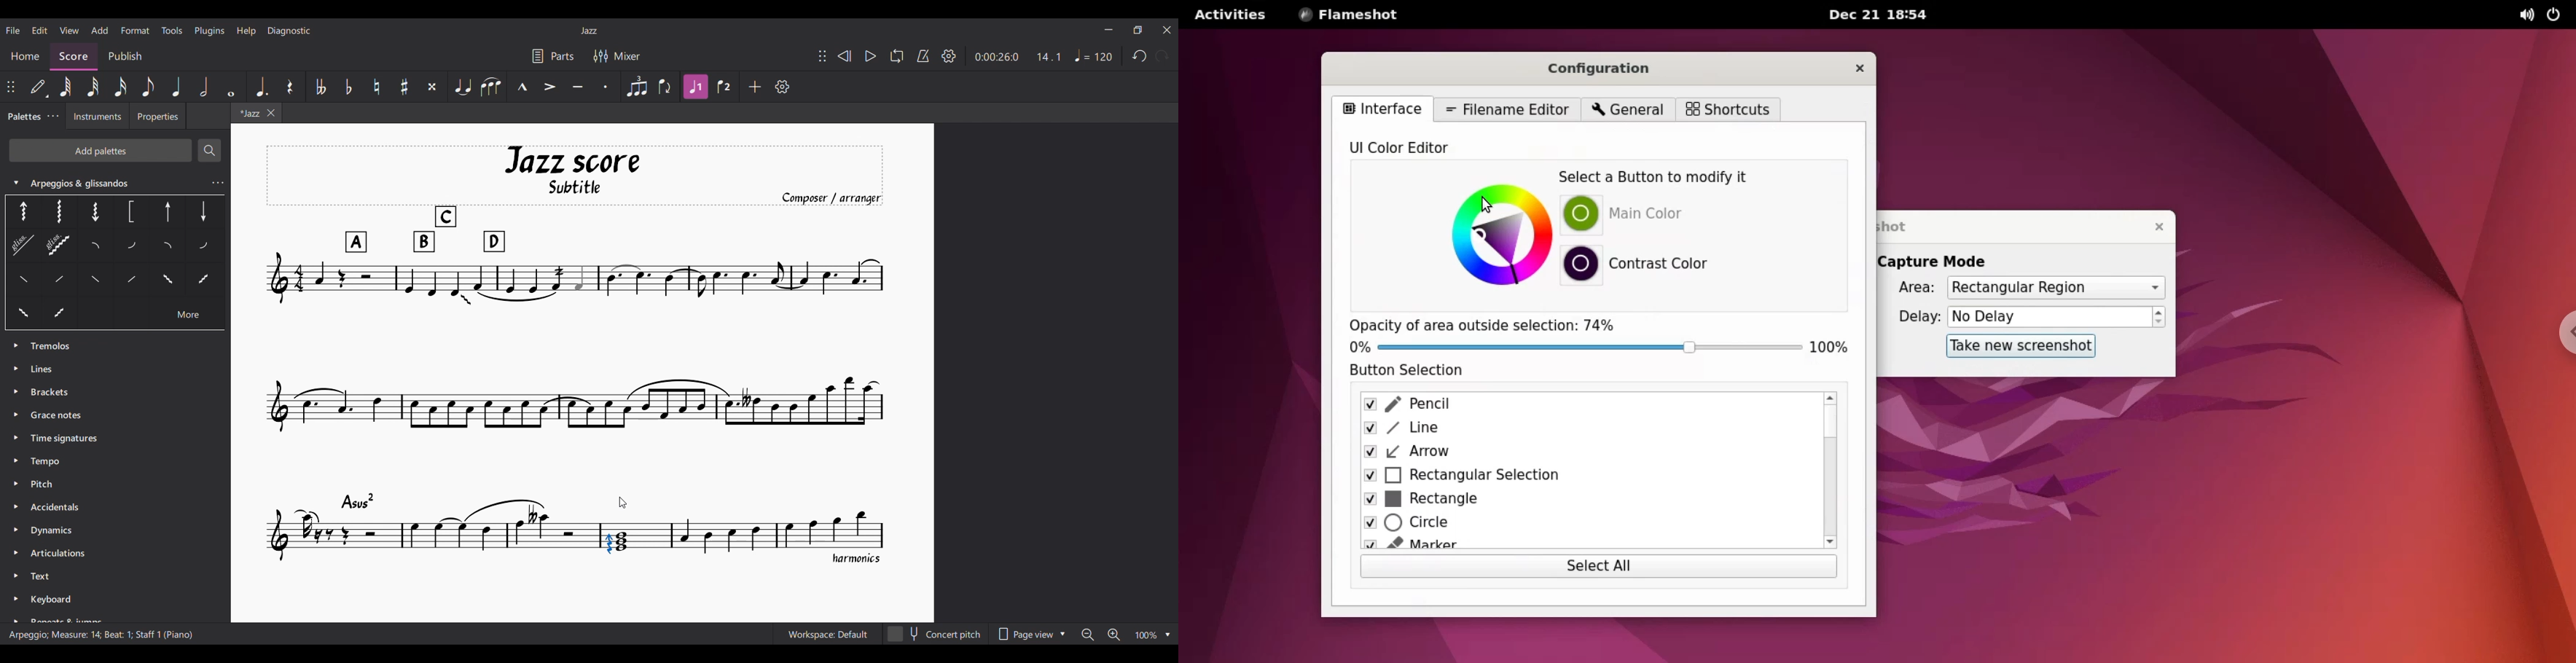 The image size is (2576, 672). What do you see at coordinates (1581, 477) in the screenshot?
I see `rectangular selection checkbox` at bounding box center [1581, 477].